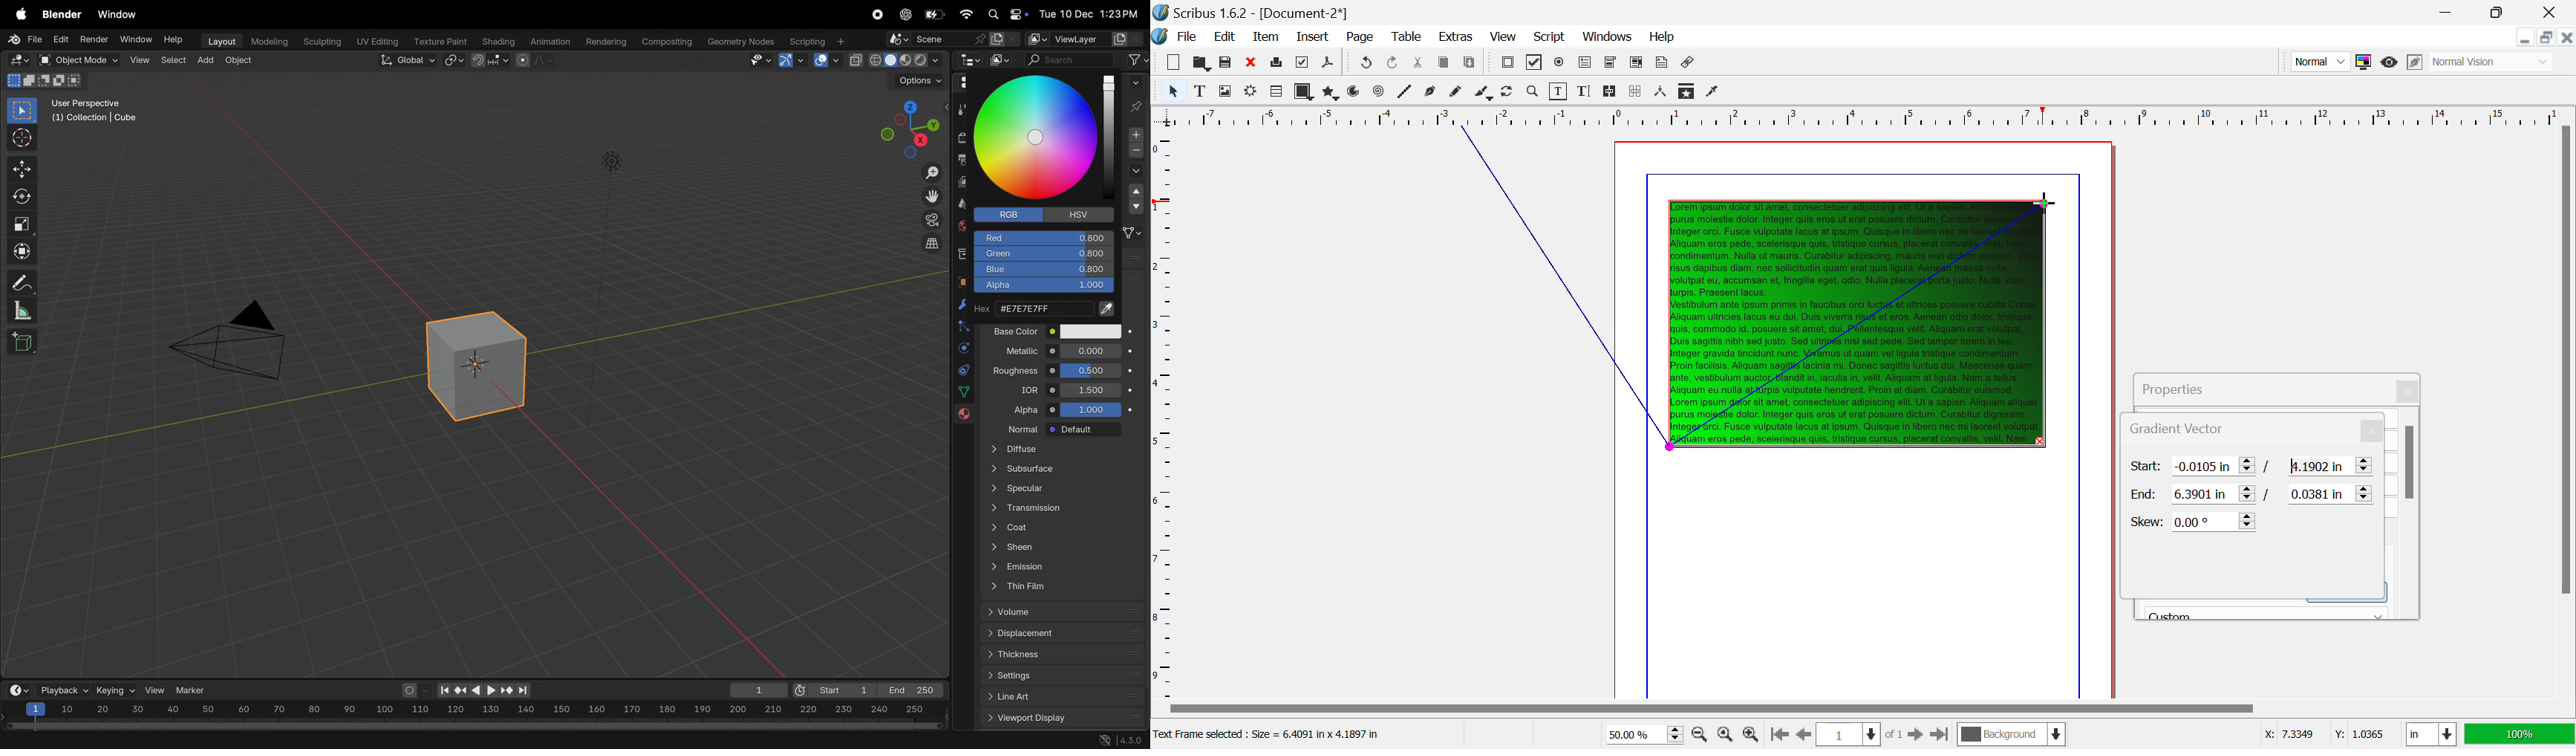 This screenshot has height=756, width=2576. I want to click on Render Frame, so click(1250, 93).